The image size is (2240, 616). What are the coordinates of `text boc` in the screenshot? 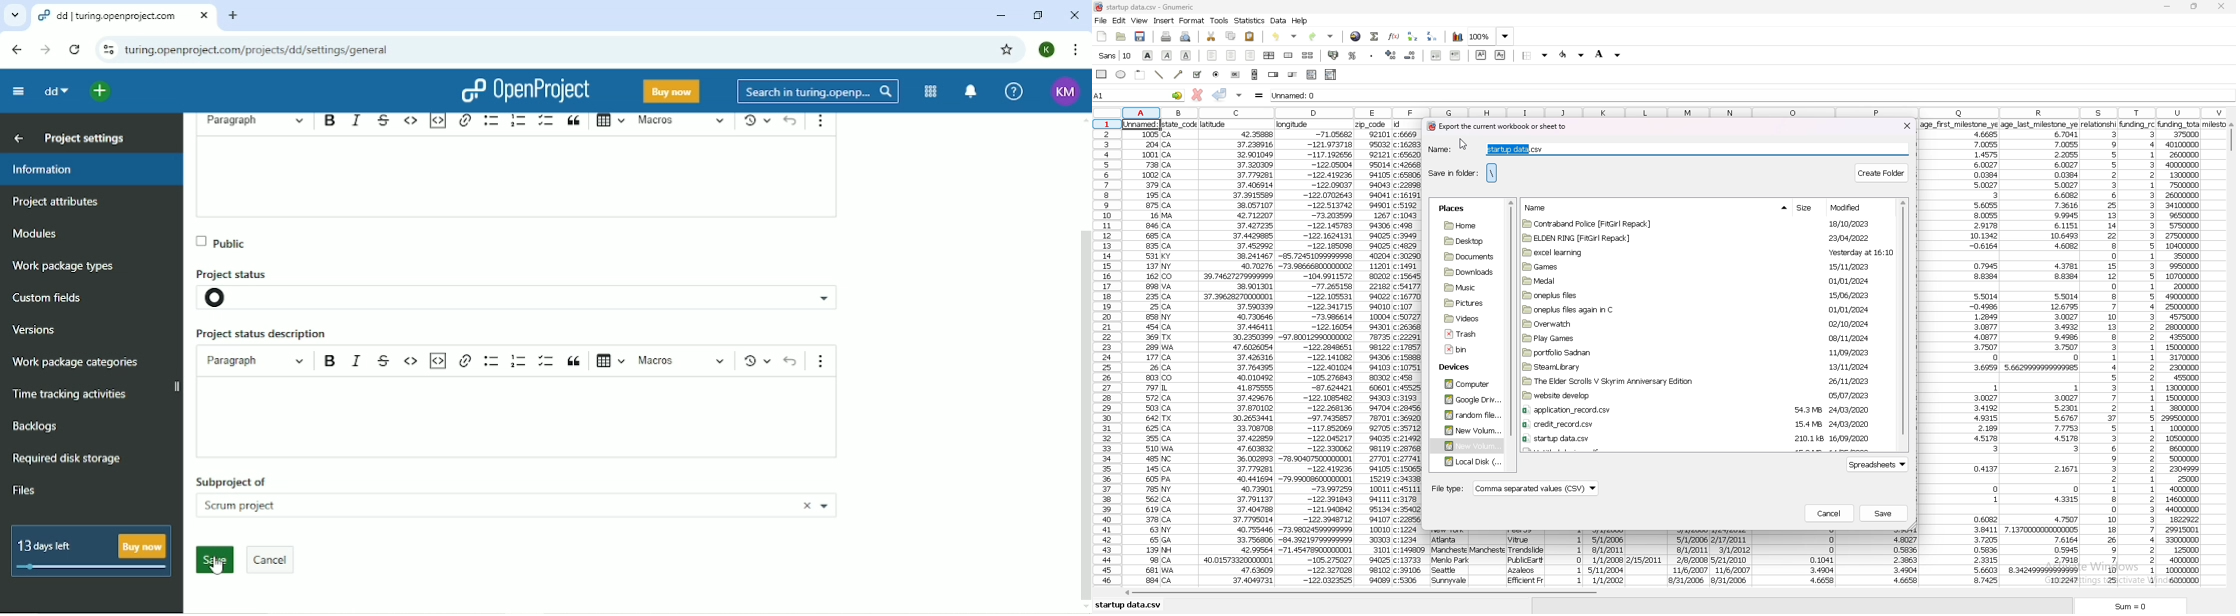 It's located at (527, 418).